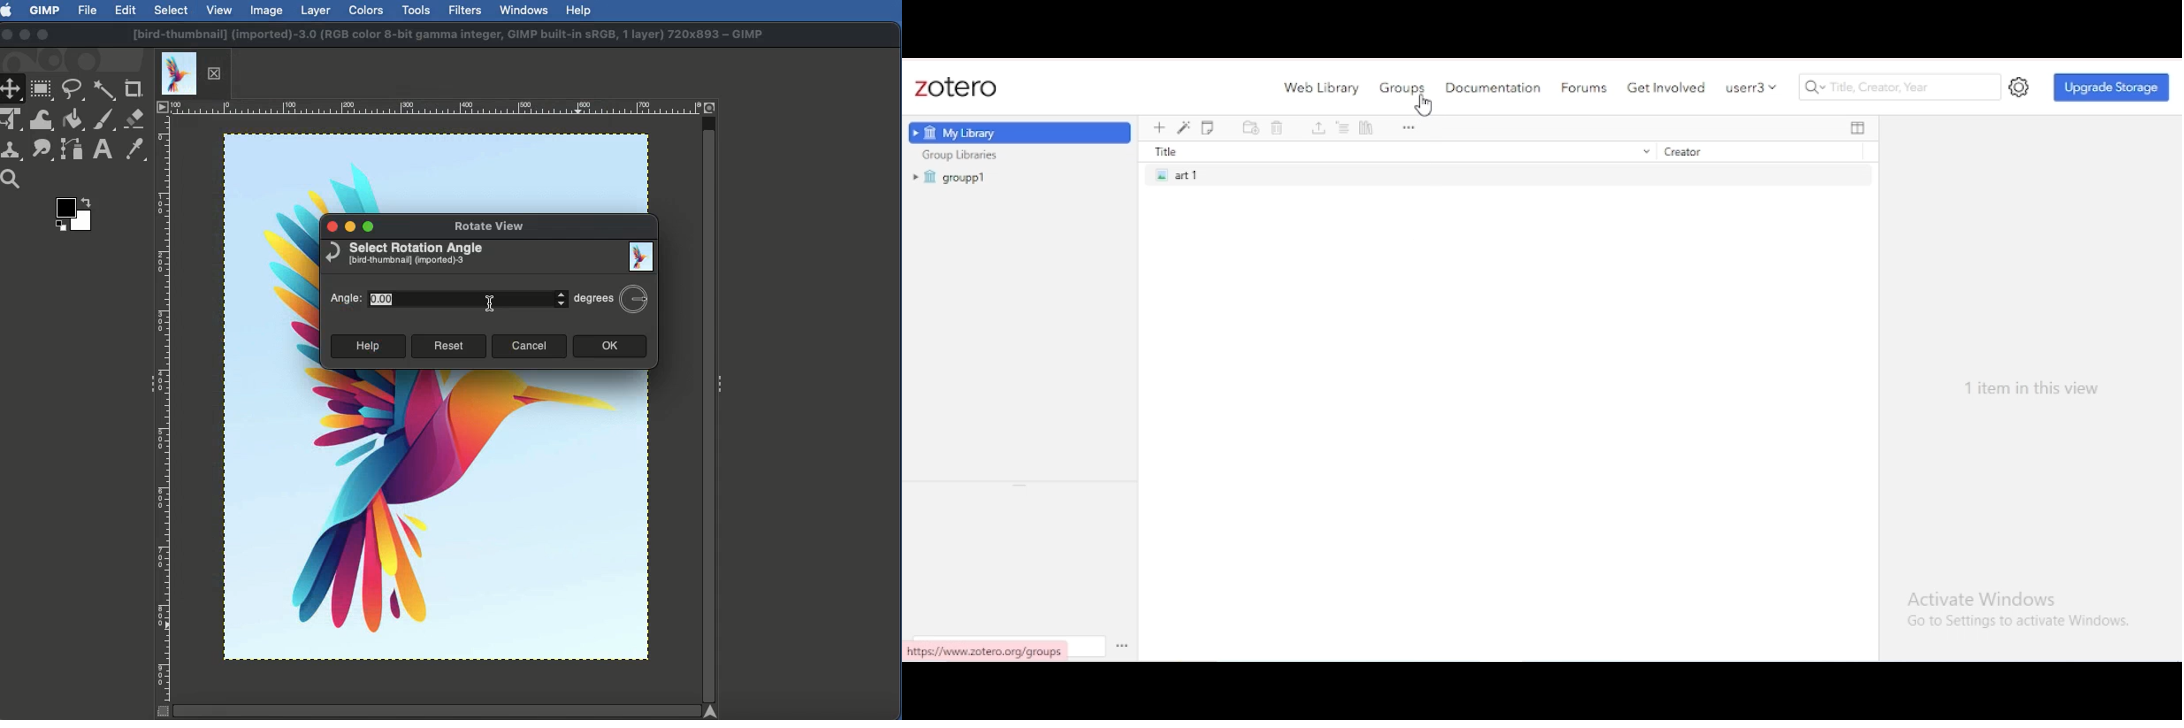 The image size is (2184, 728). Describe the element at coordinates (1409, 129) in the screenshot. I see `more` at that location.